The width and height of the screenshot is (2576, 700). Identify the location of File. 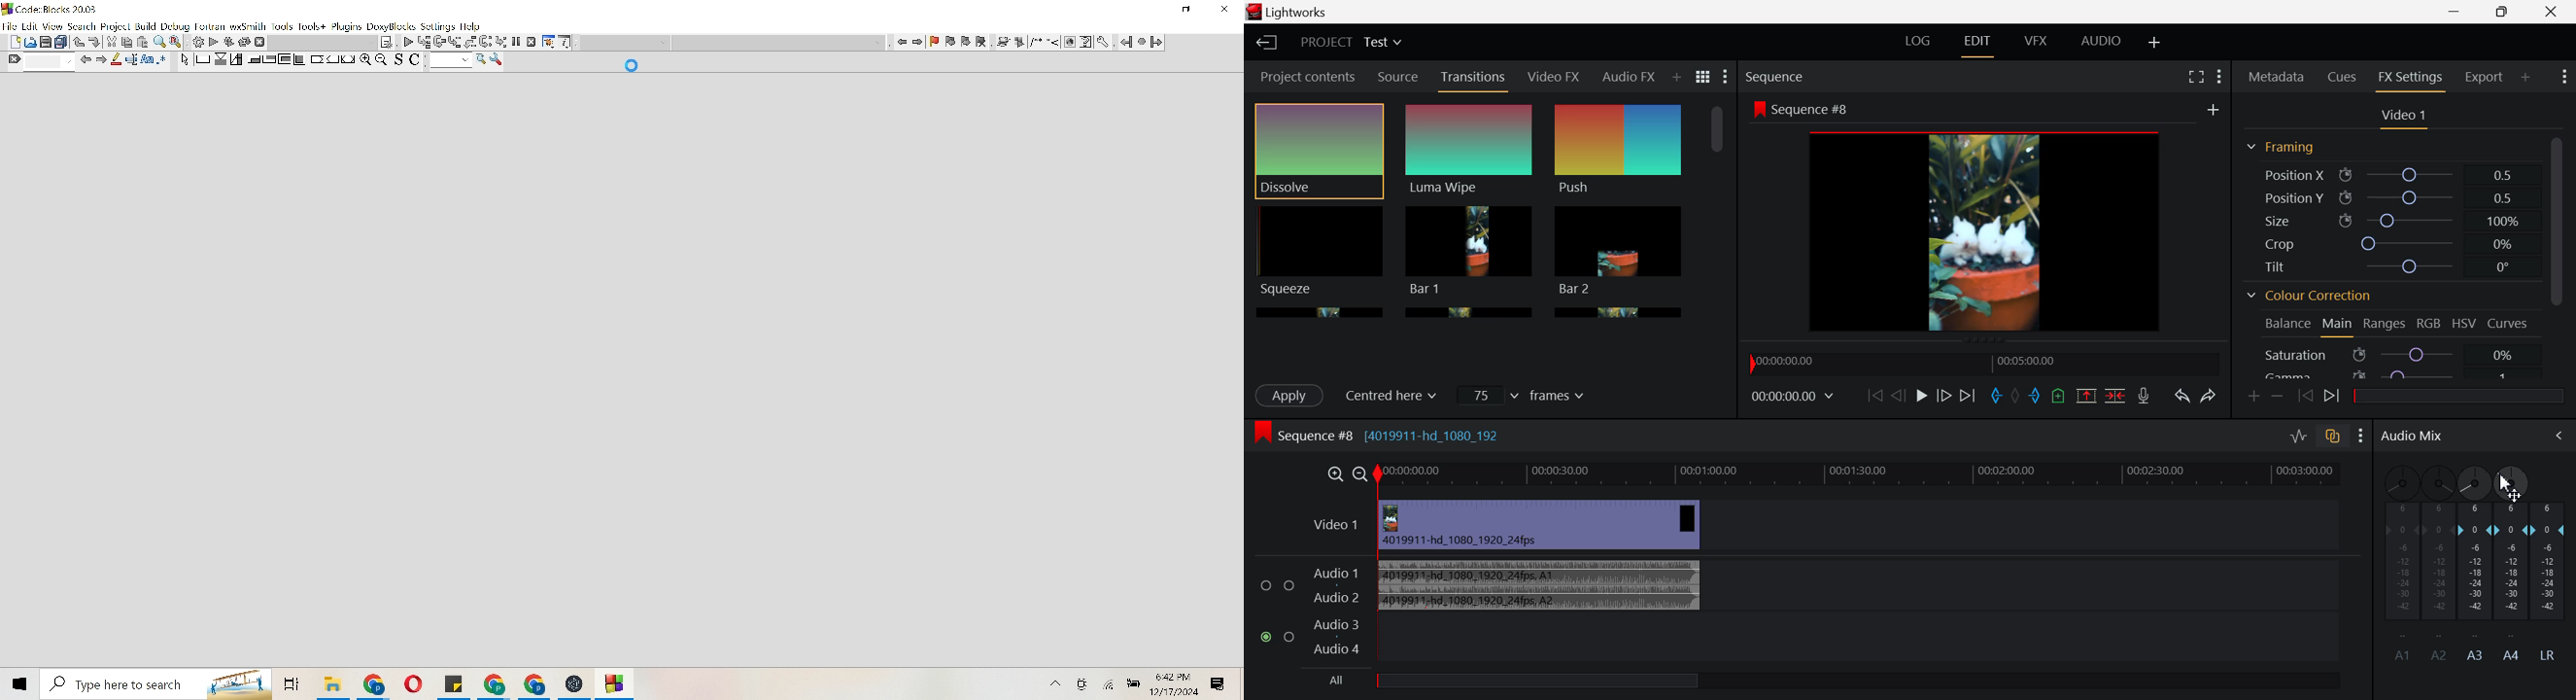
(535, 684).